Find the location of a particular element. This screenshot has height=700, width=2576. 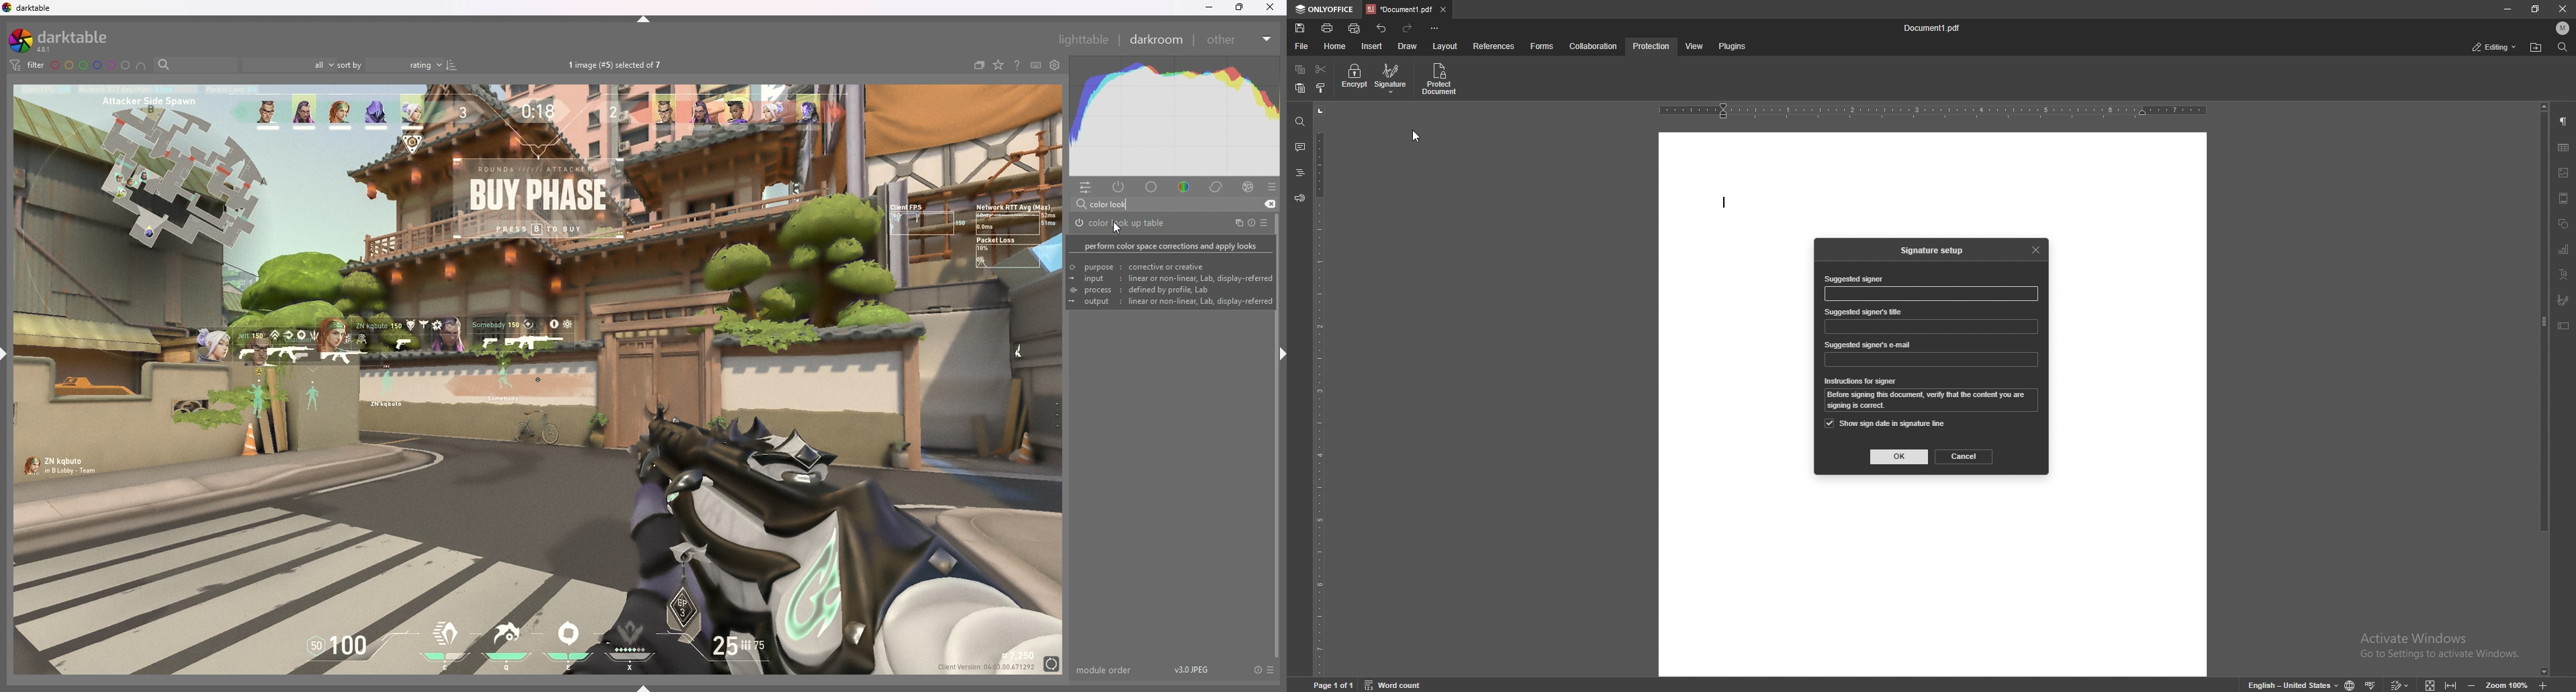

home is located at coordinates (1337, 46).